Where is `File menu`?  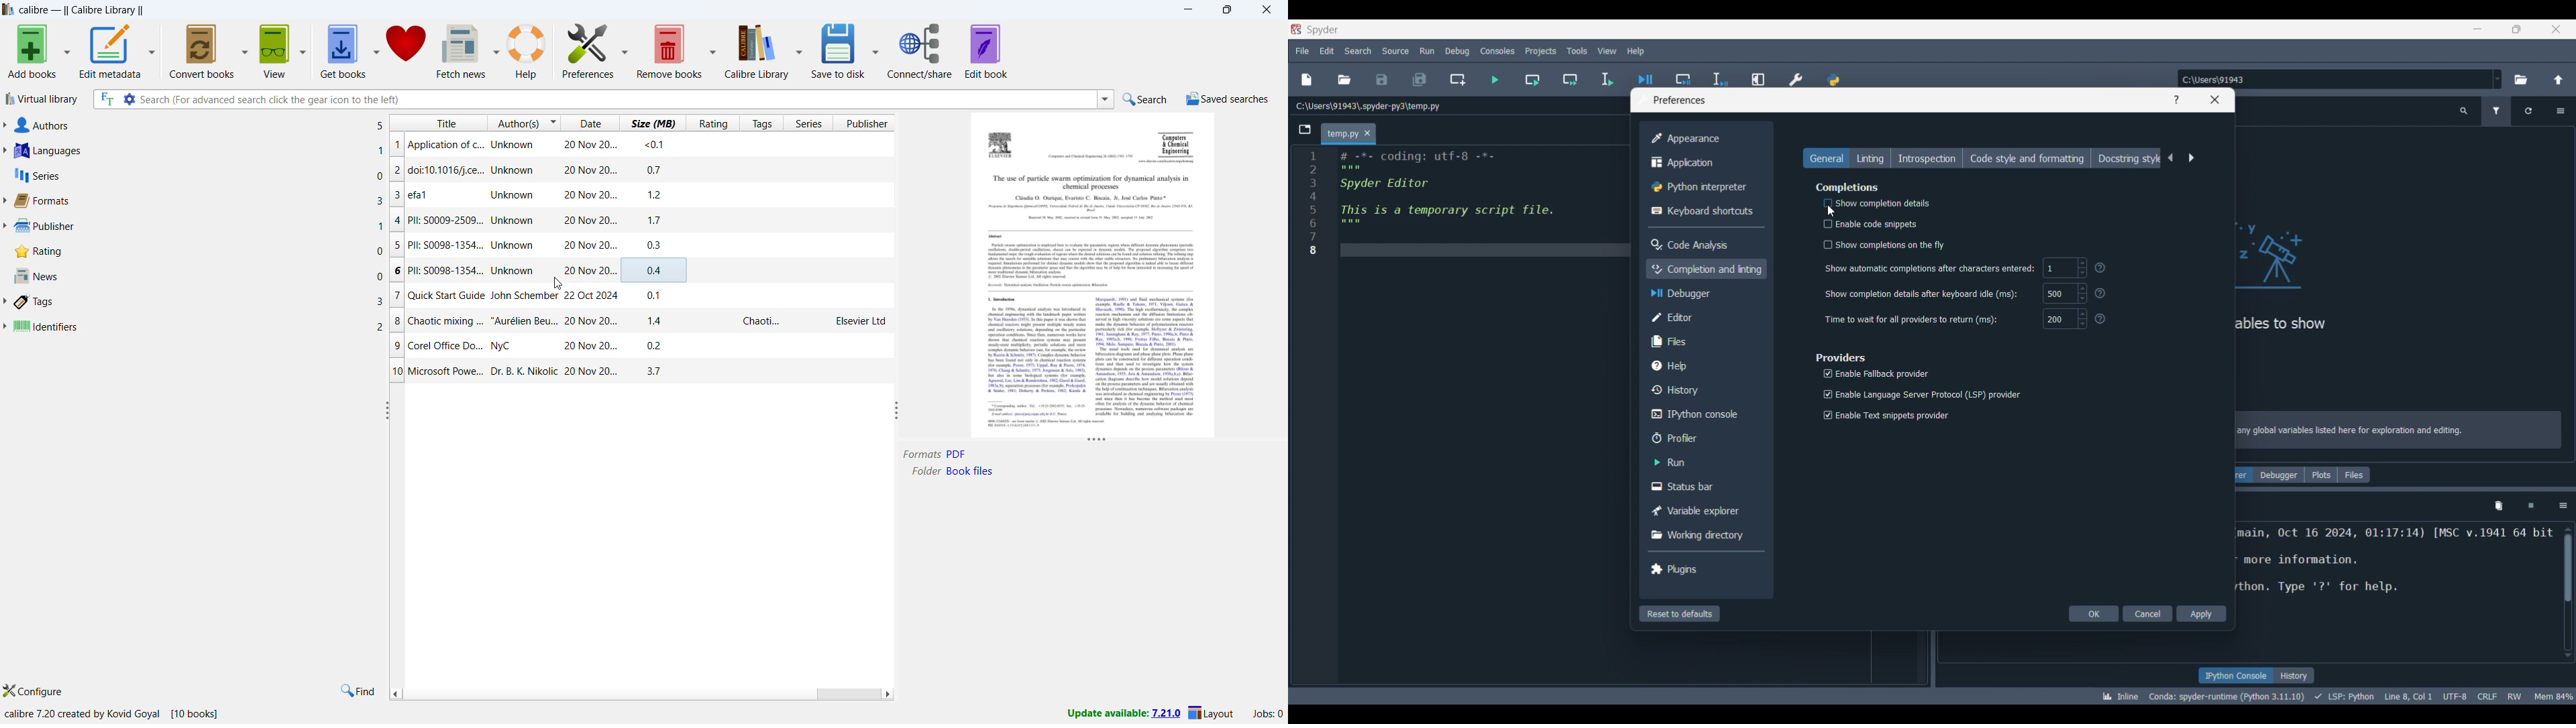
File menu is located at coordinates (1302, 51).